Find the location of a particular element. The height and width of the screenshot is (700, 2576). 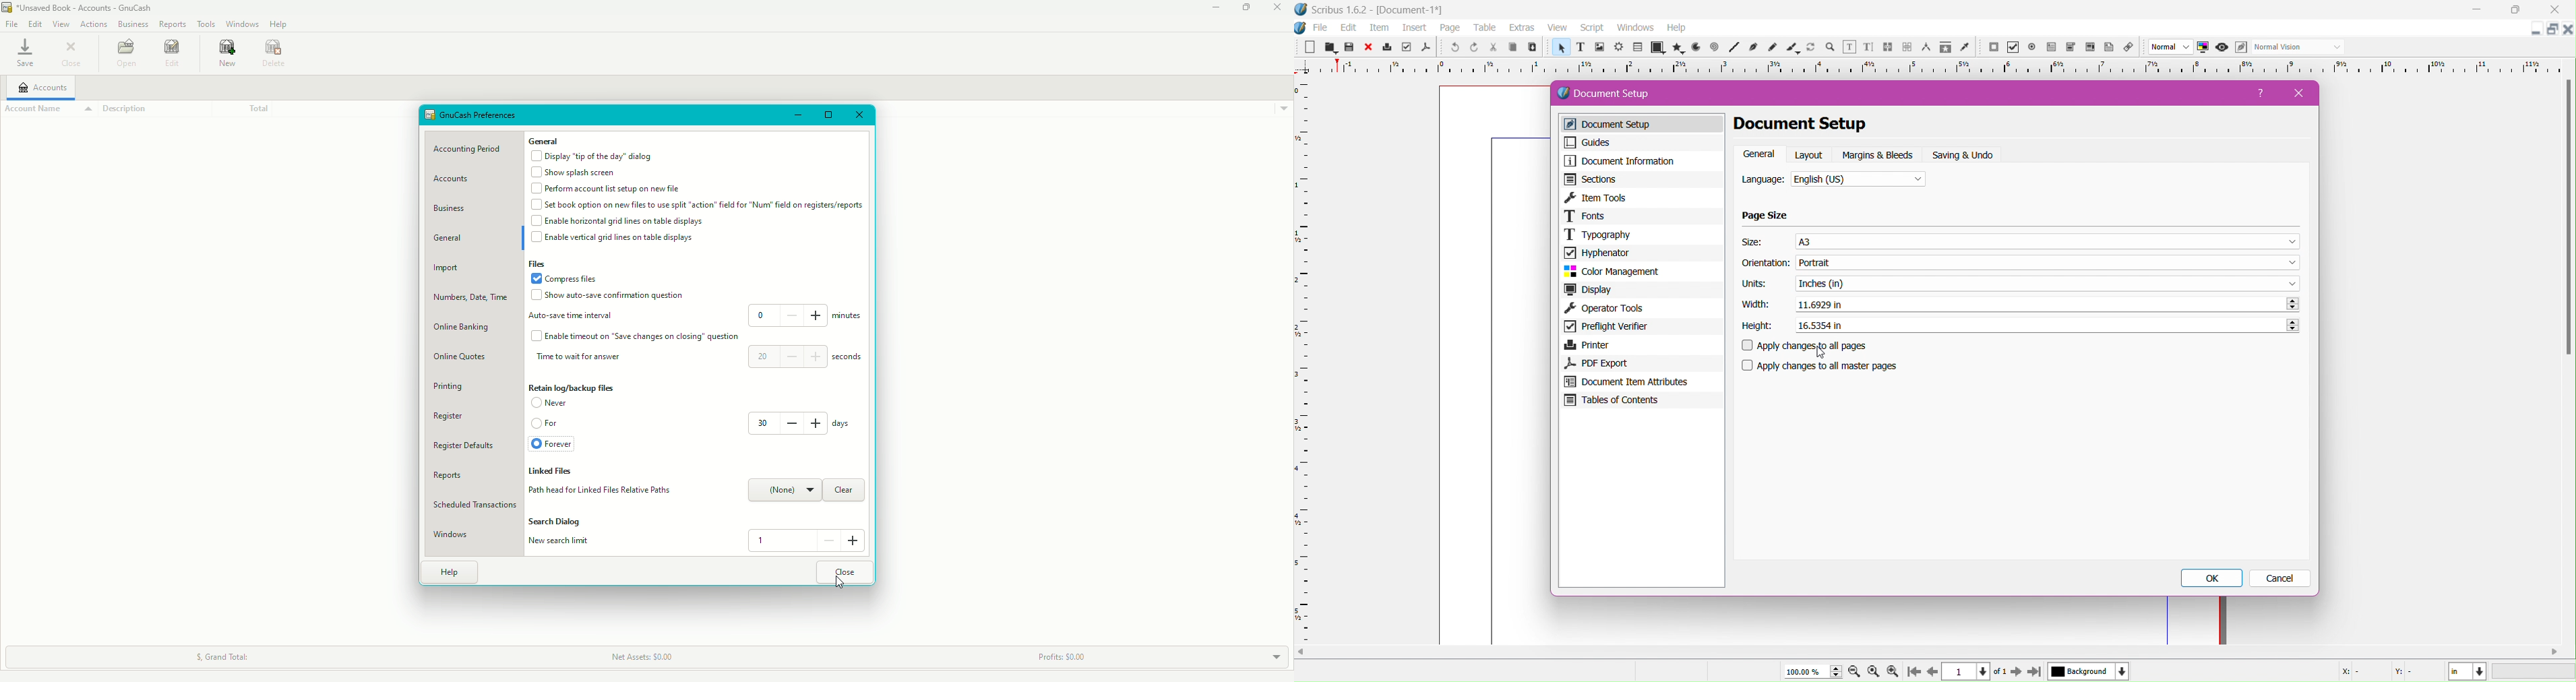

Set the required Height is located at coordinates (2046, 324).